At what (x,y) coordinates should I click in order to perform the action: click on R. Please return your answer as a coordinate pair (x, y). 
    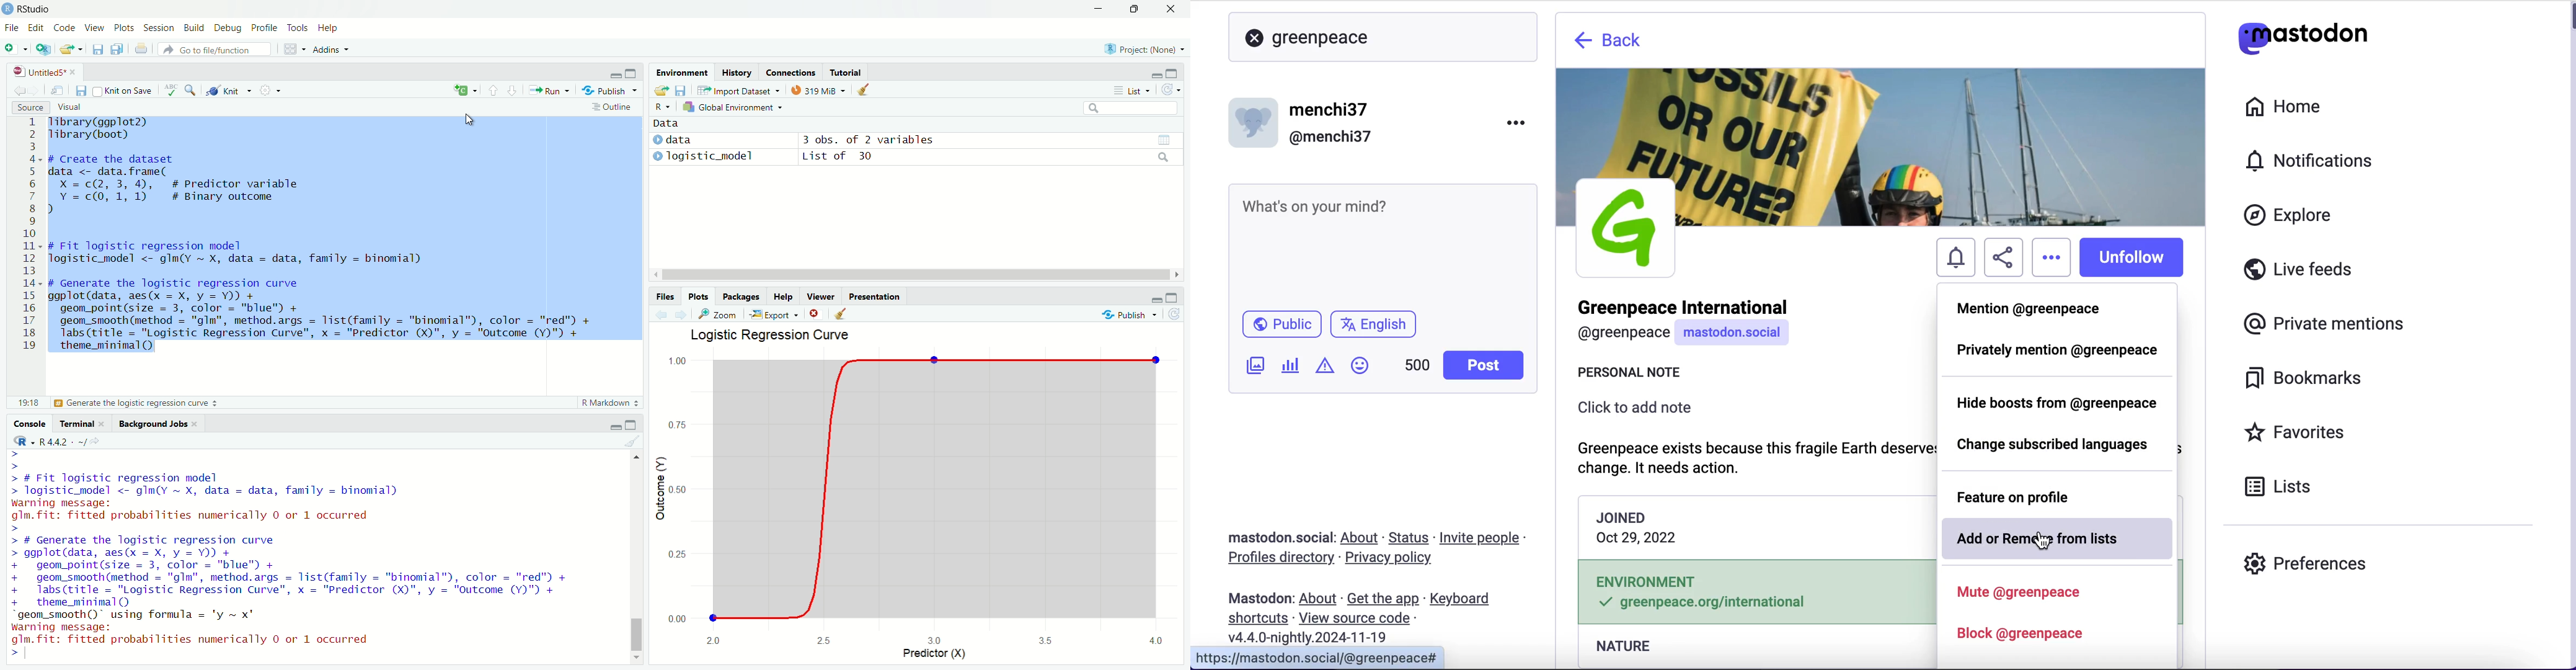
    Looking at the image, I should click on (24, 441).